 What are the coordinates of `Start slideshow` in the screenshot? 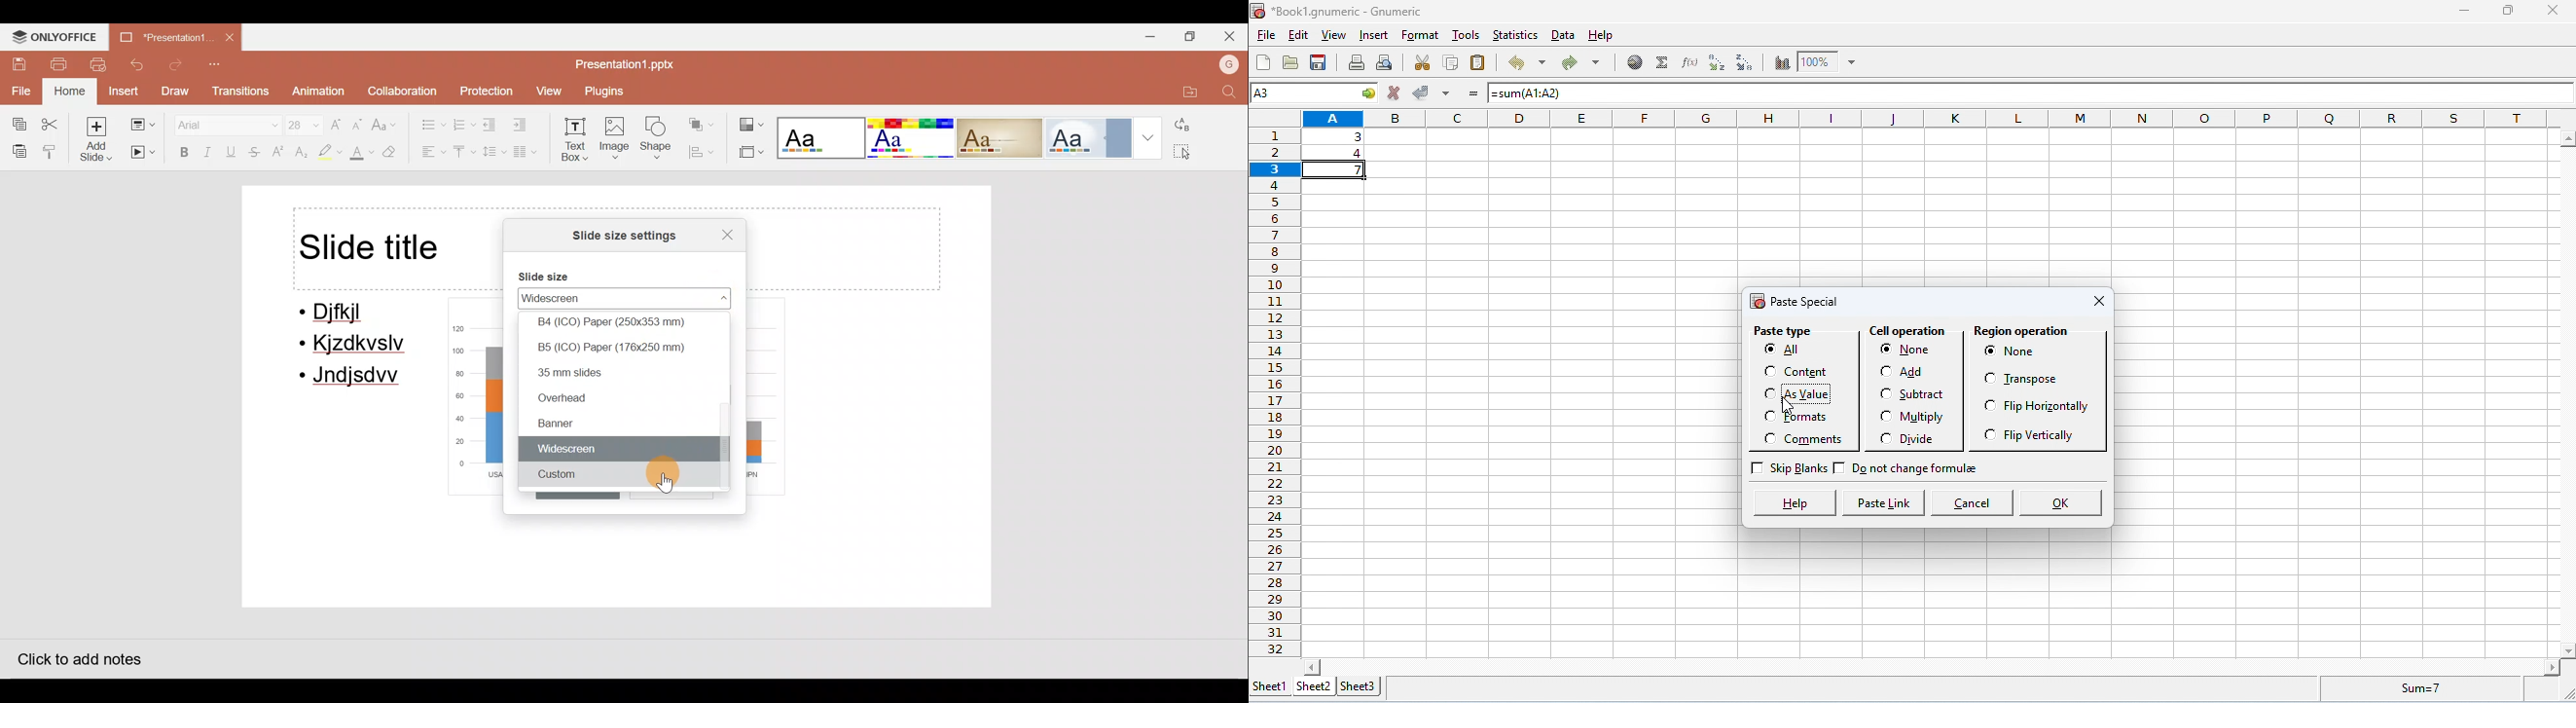 It's located at (143, 153).